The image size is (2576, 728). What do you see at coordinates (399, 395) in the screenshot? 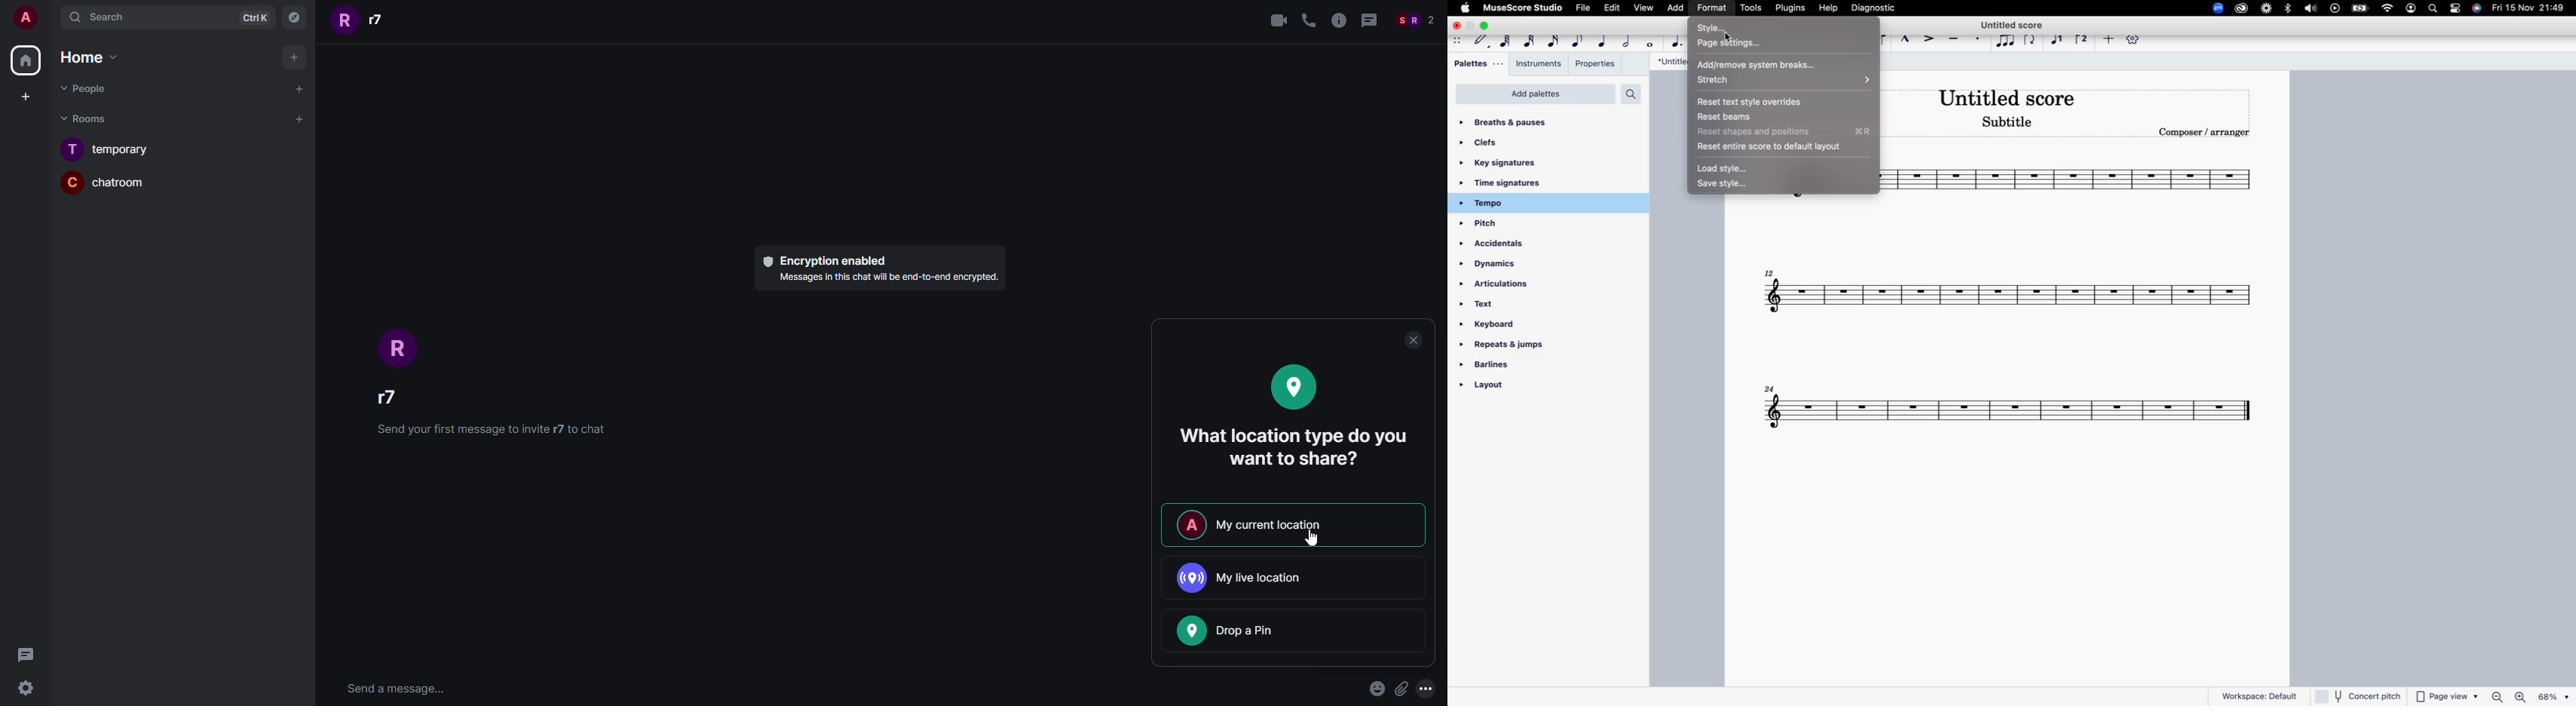
I see `Username` at bounding box center [399, 395].